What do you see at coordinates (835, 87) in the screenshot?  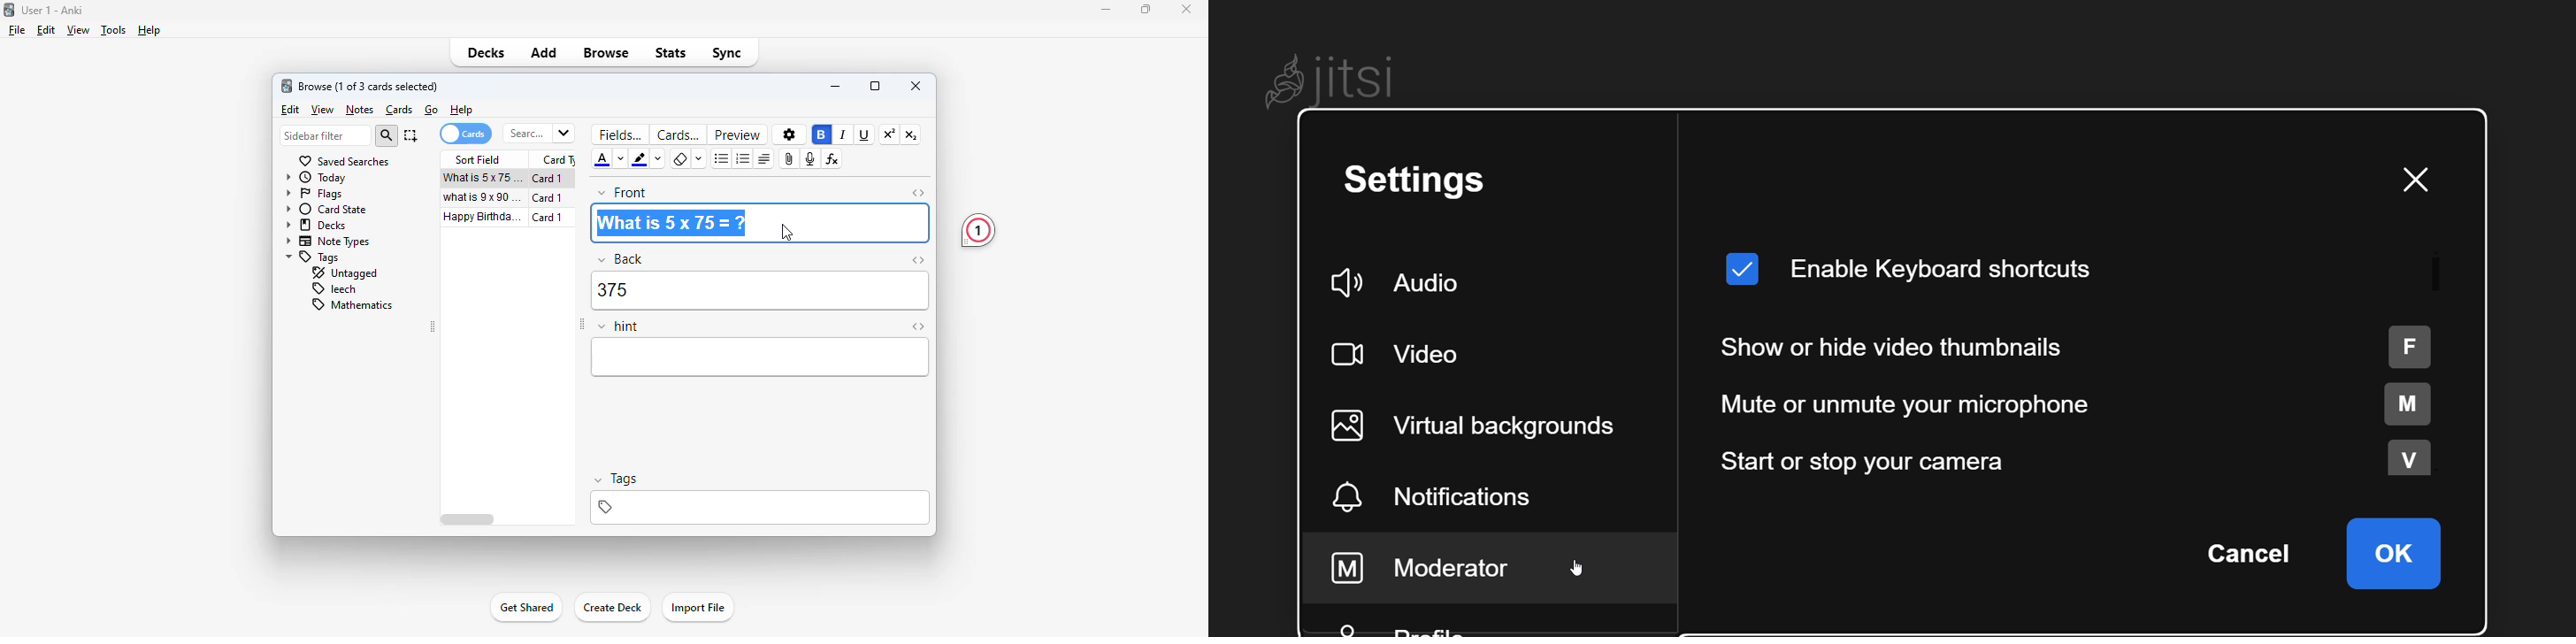 I see `minimize` at bounding box center [835, 87].